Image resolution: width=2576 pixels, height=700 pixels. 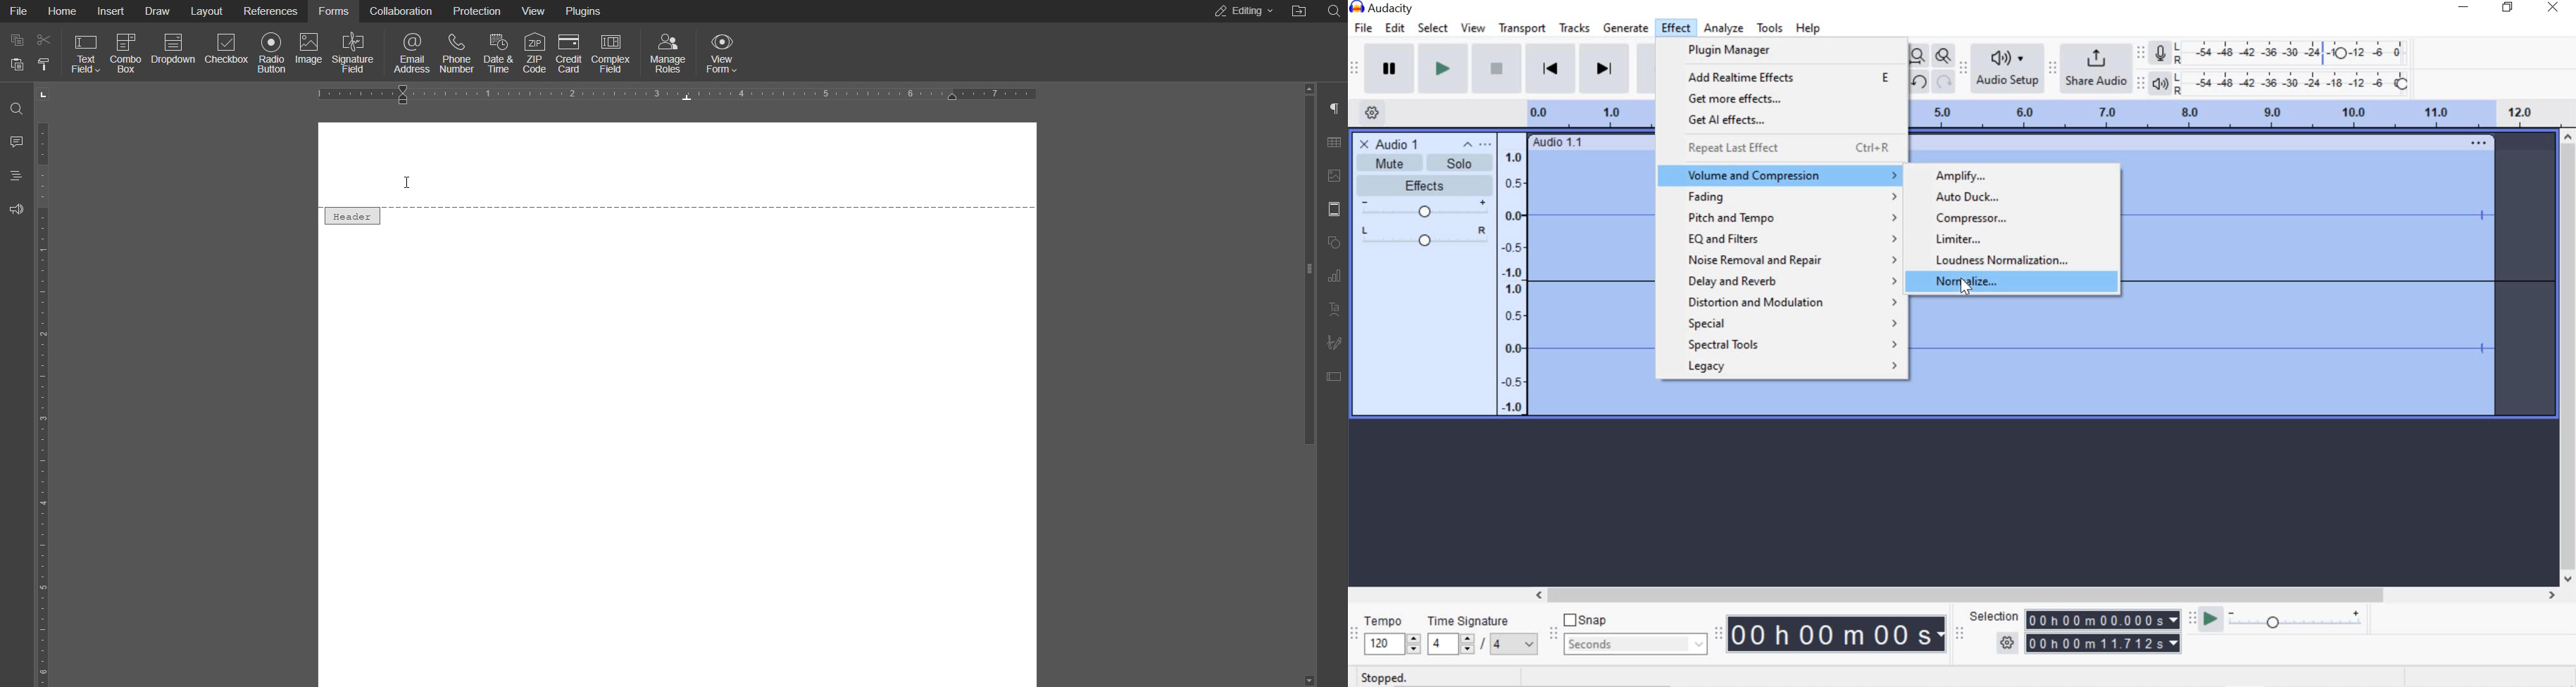 I want to click on Form Settings, so click(x=1332, y=376).